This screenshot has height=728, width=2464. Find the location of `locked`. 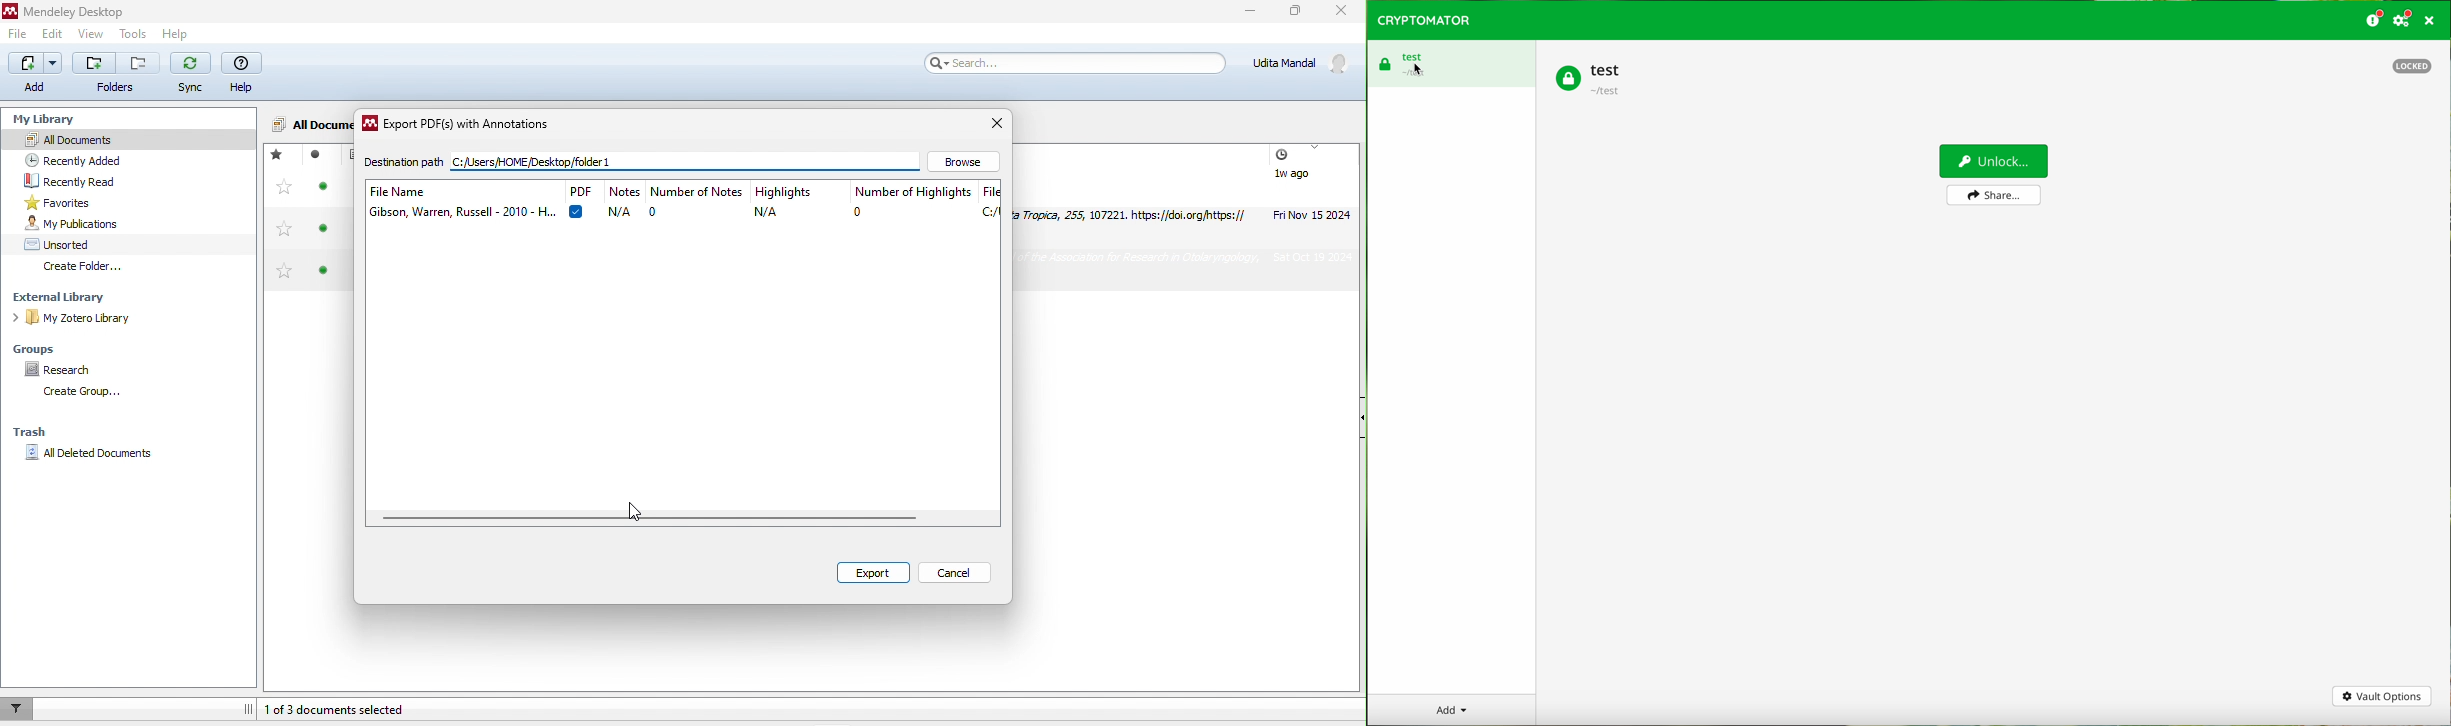

locked is located at coordinates (2413, 66).